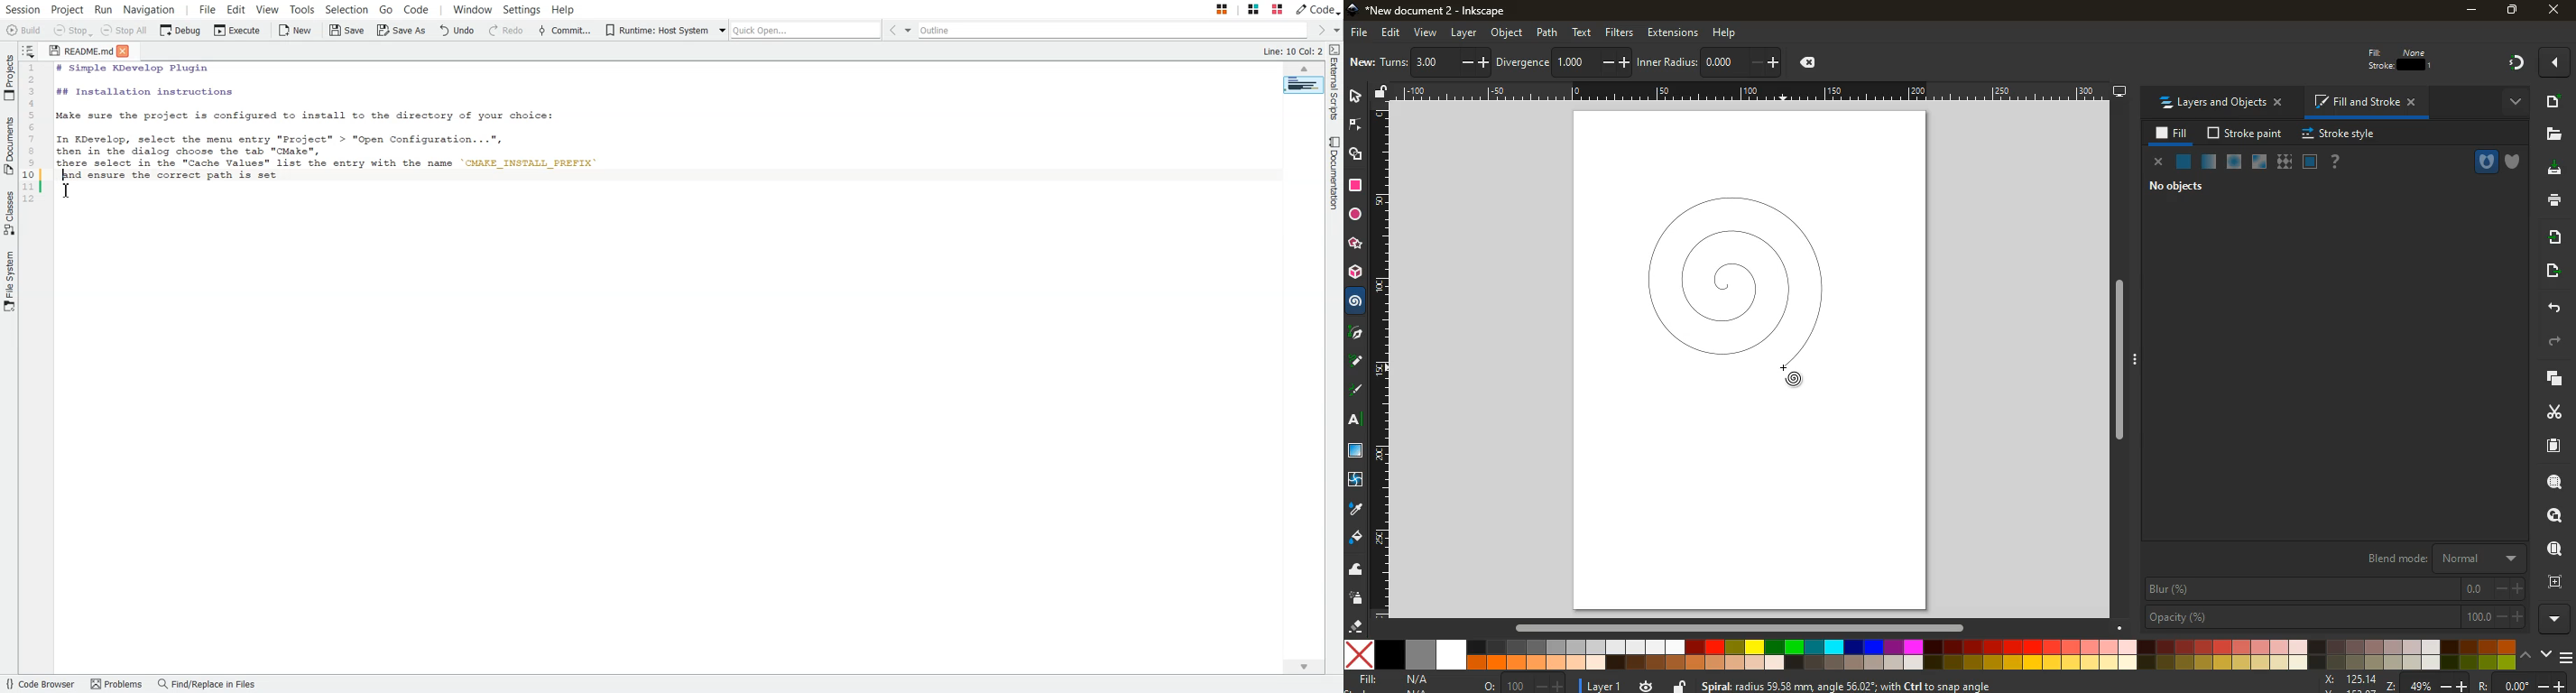 This screenshot has height=700, width=2576. What do you see at coordinates (1506, 32) in the screenshot?
I see `object` at bounding box center [1506, 32].